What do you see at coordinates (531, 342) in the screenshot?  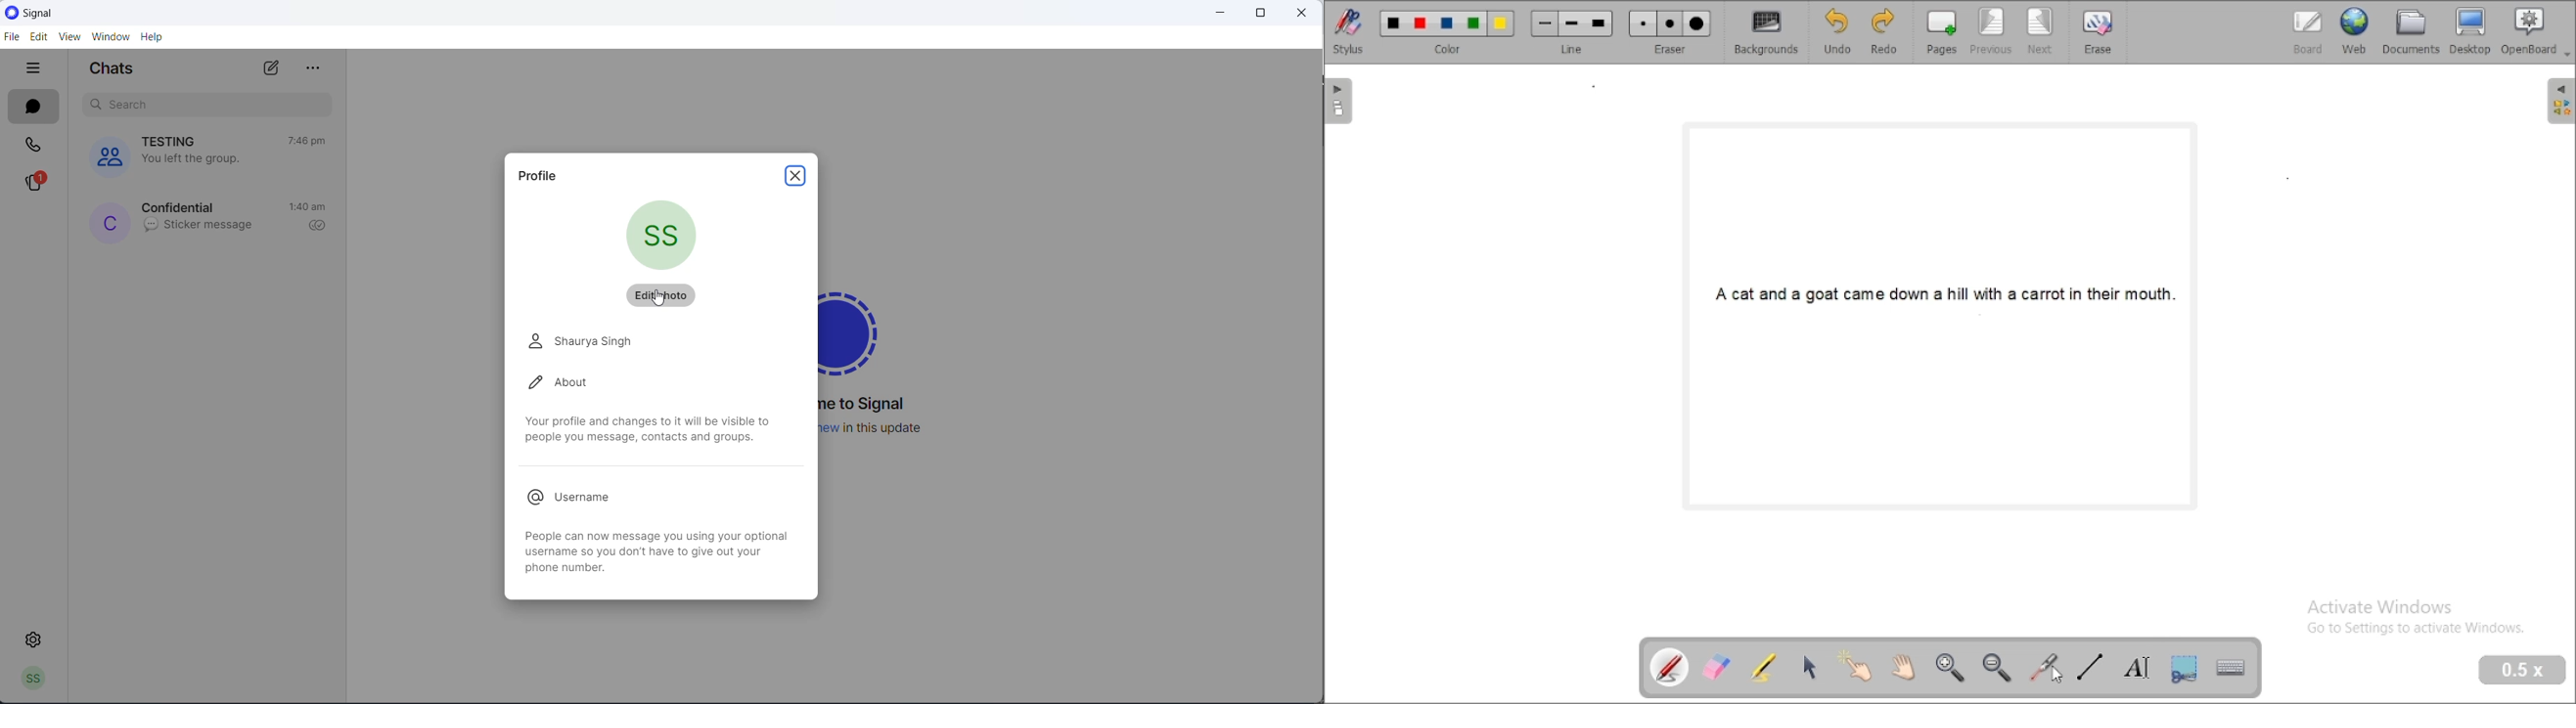 I see `person logo` at bounding box center [531, 342].